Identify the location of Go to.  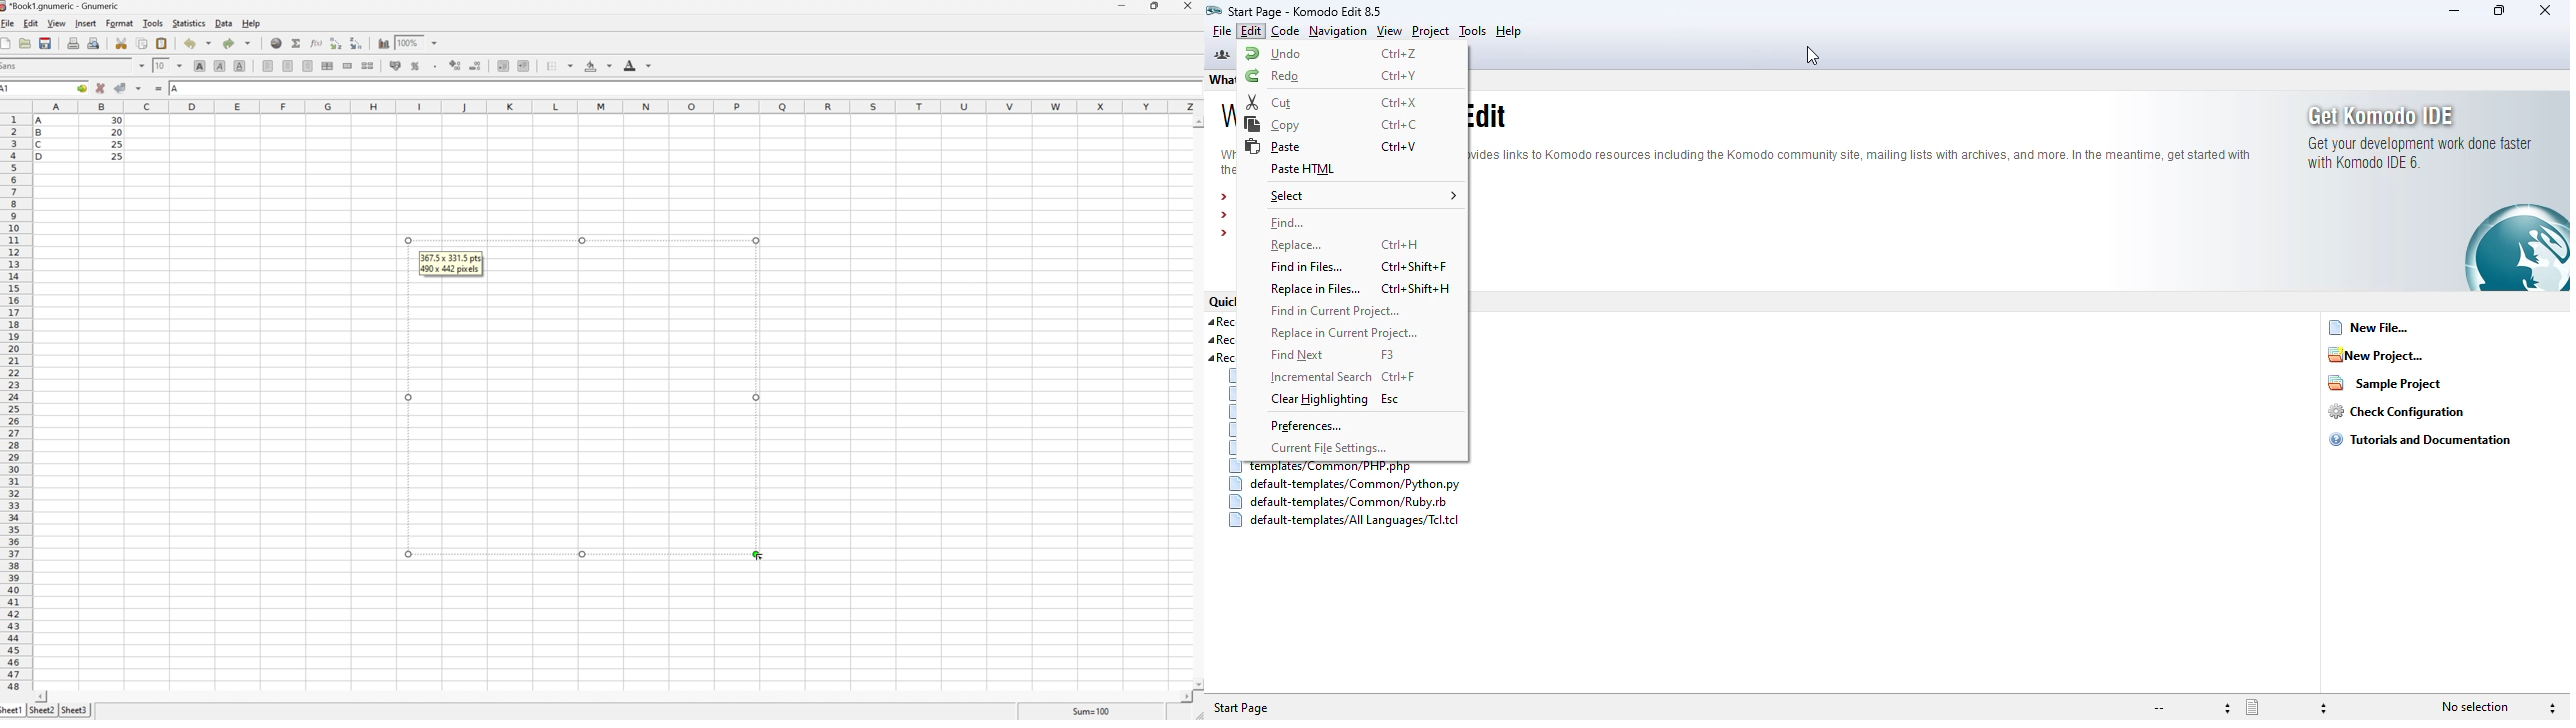
(81, 87).